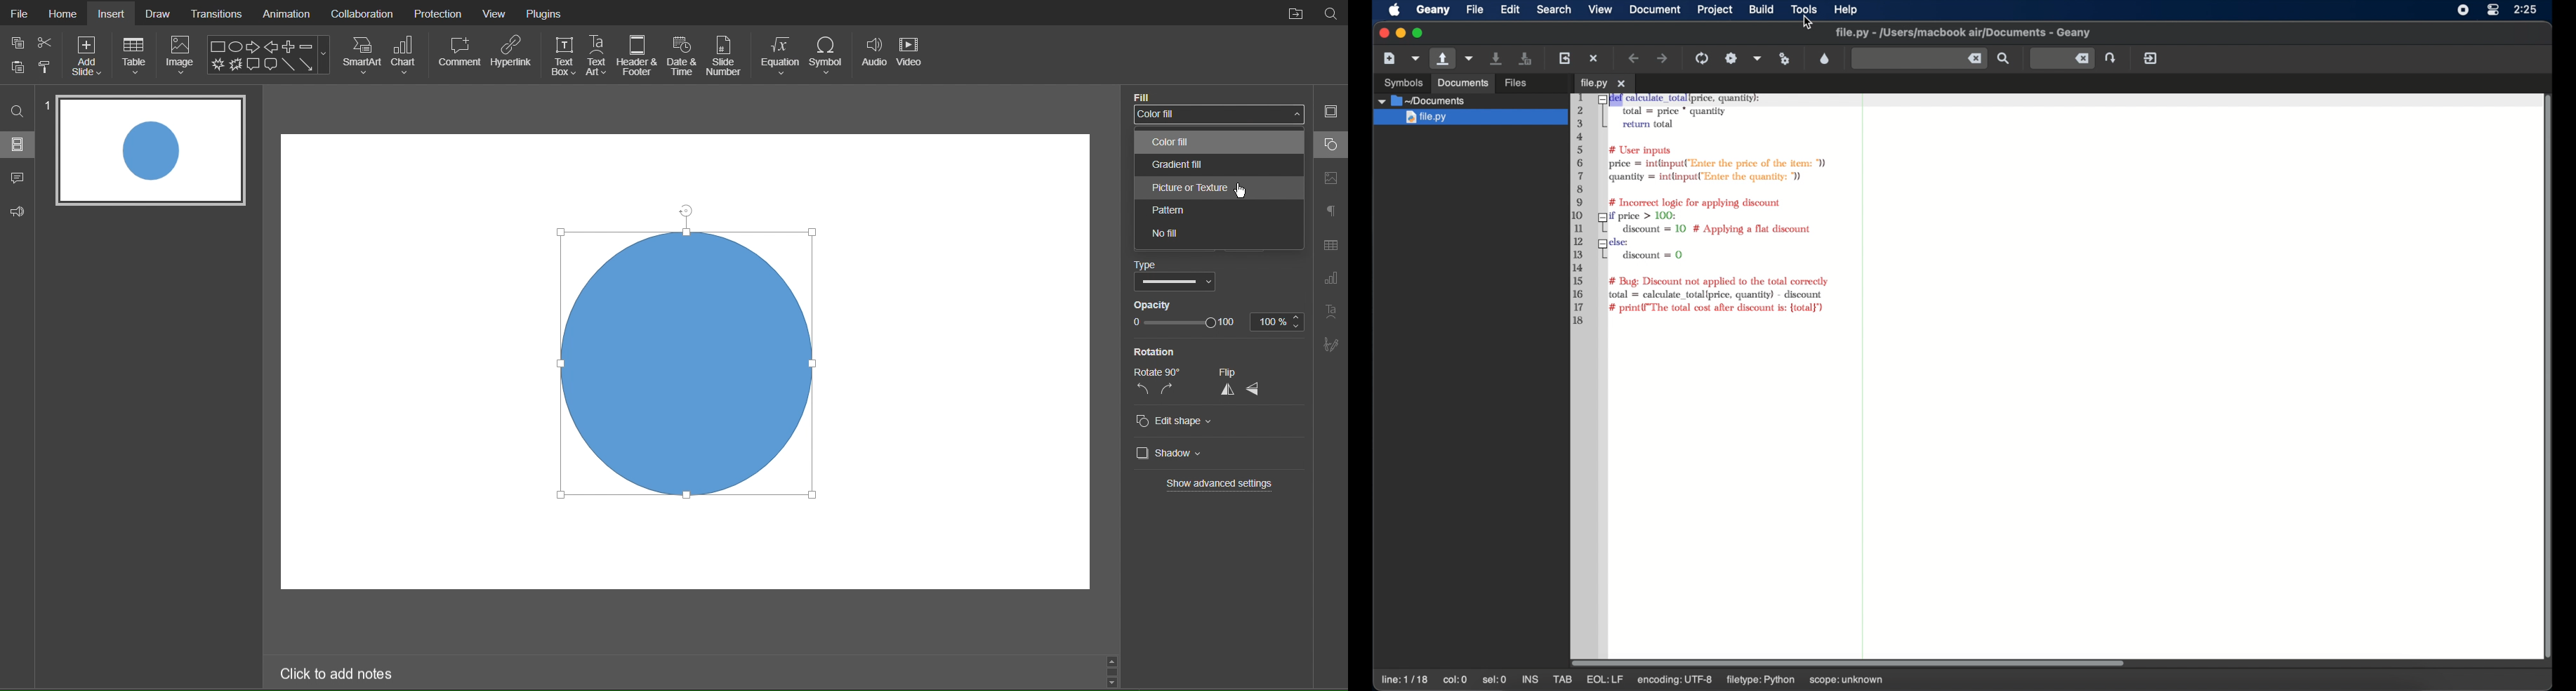 Image resolution: width=2576 pixels, height=700 pixels. What do you see at coordinates (181, 55) in the screenshot?
I see `Image` at bounding box center [181, 55].